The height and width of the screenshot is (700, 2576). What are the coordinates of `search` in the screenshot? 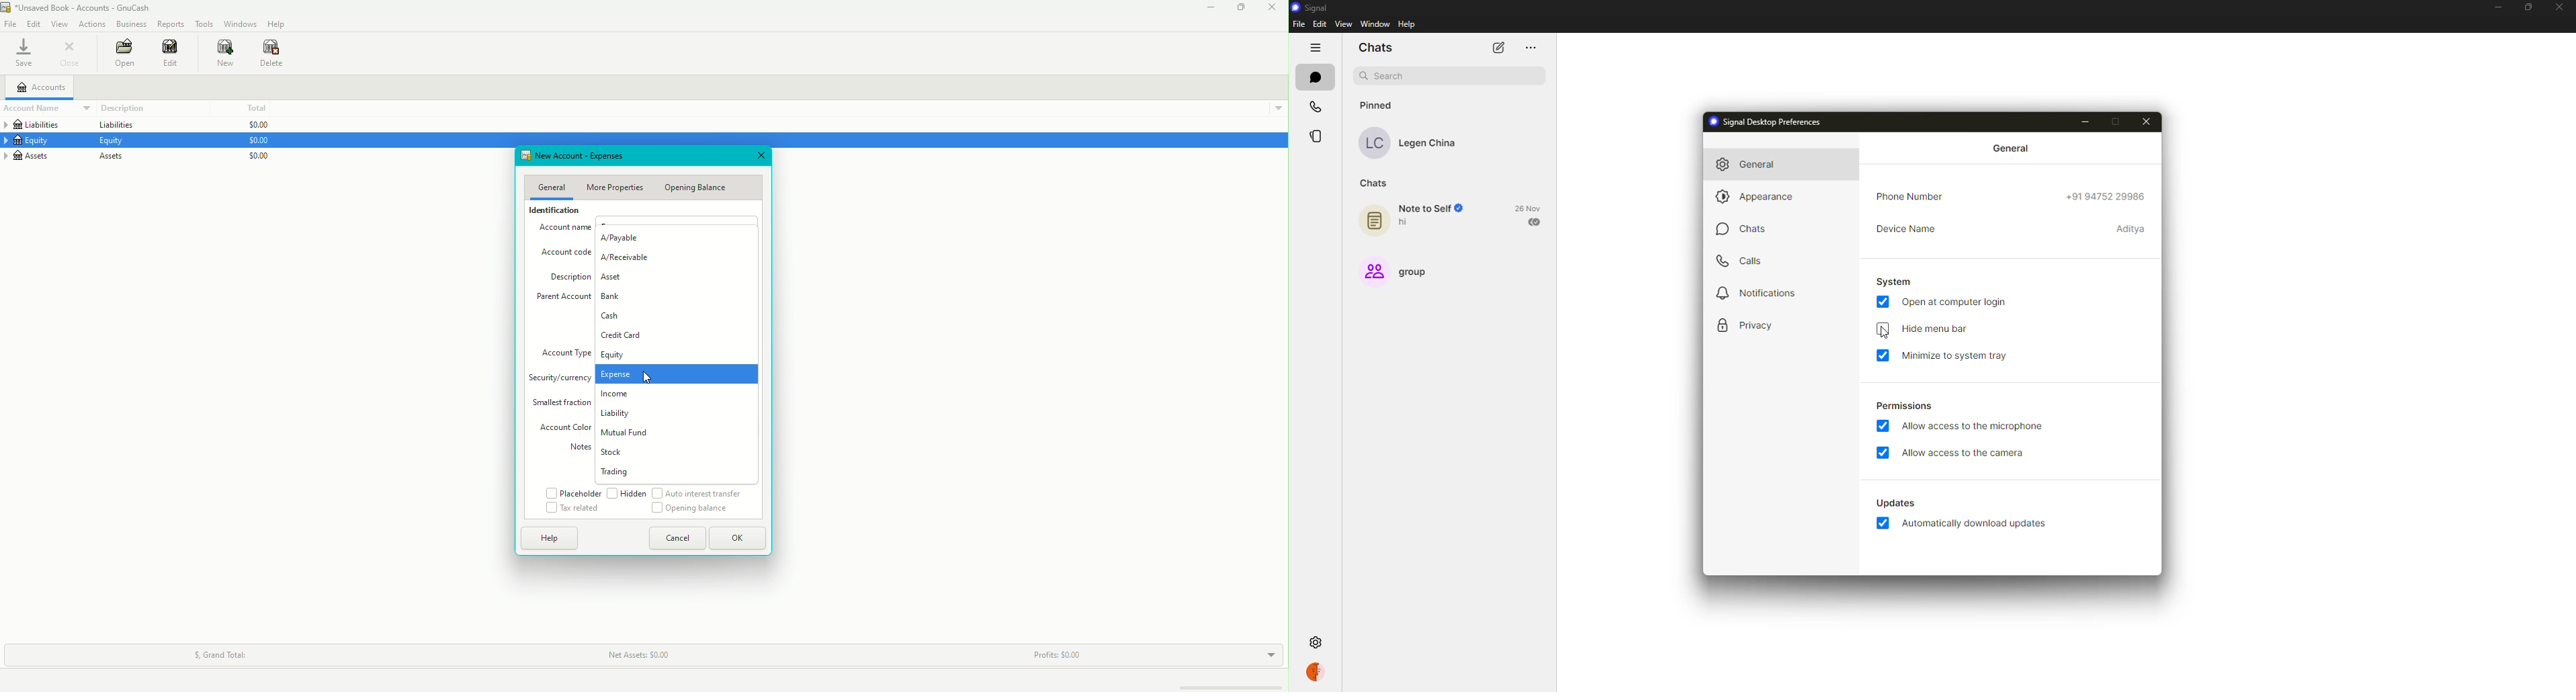 It's located at (1448, 74).